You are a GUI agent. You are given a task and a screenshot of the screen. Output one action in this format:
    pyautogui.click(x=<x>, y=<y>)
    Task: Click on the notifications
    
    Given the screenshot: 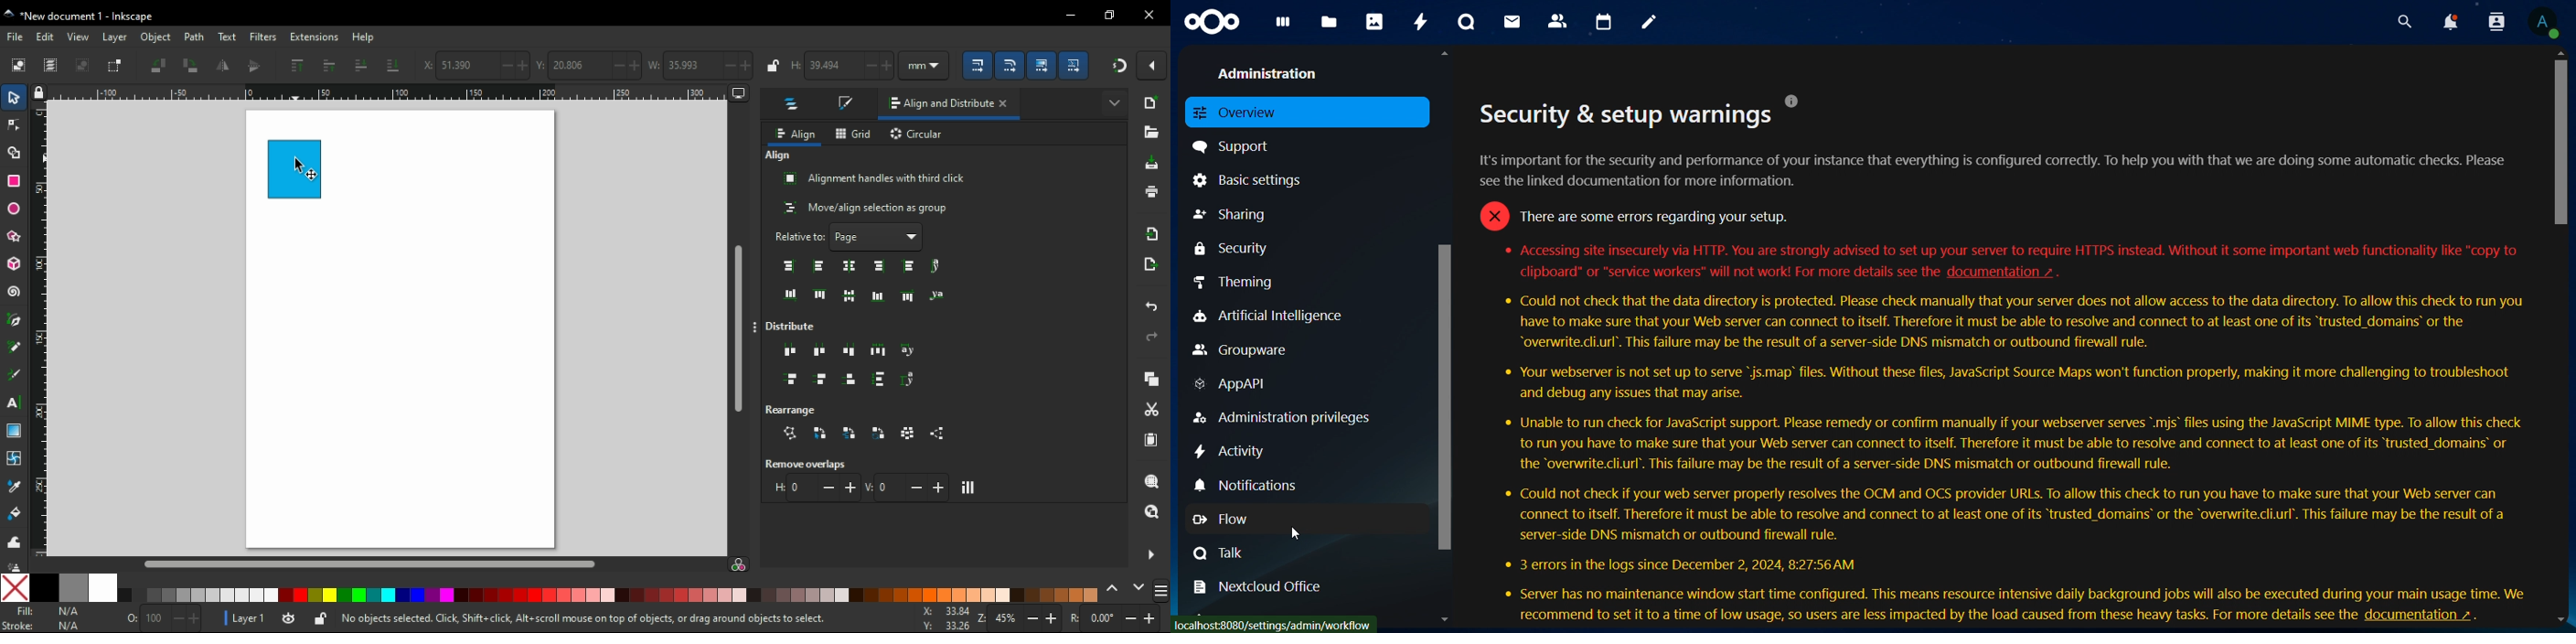 What is the action you would take?
    pyautogui.click(x=1250, y=484)
    